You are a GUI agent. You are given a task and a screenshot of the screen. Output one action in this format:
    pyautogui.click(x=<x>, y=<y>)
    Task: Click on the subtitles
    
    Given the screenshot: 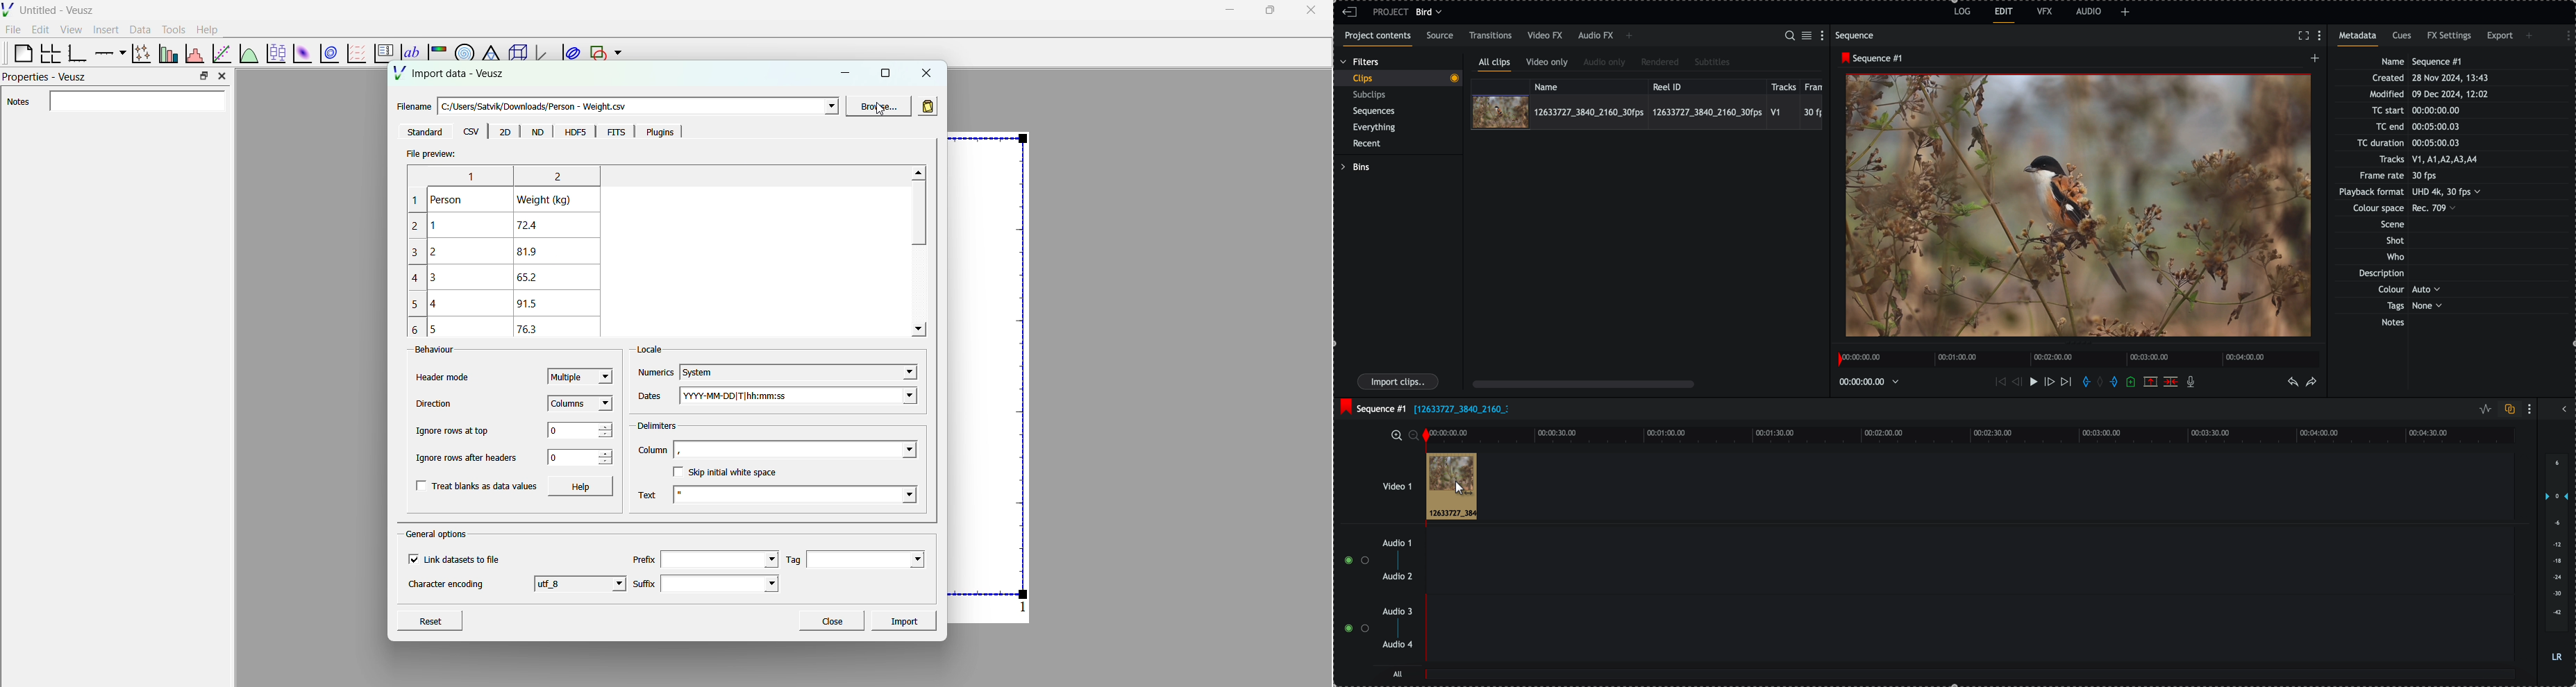 What is the action you would take?
    pyautogui.click(x=1712, y=63)
    